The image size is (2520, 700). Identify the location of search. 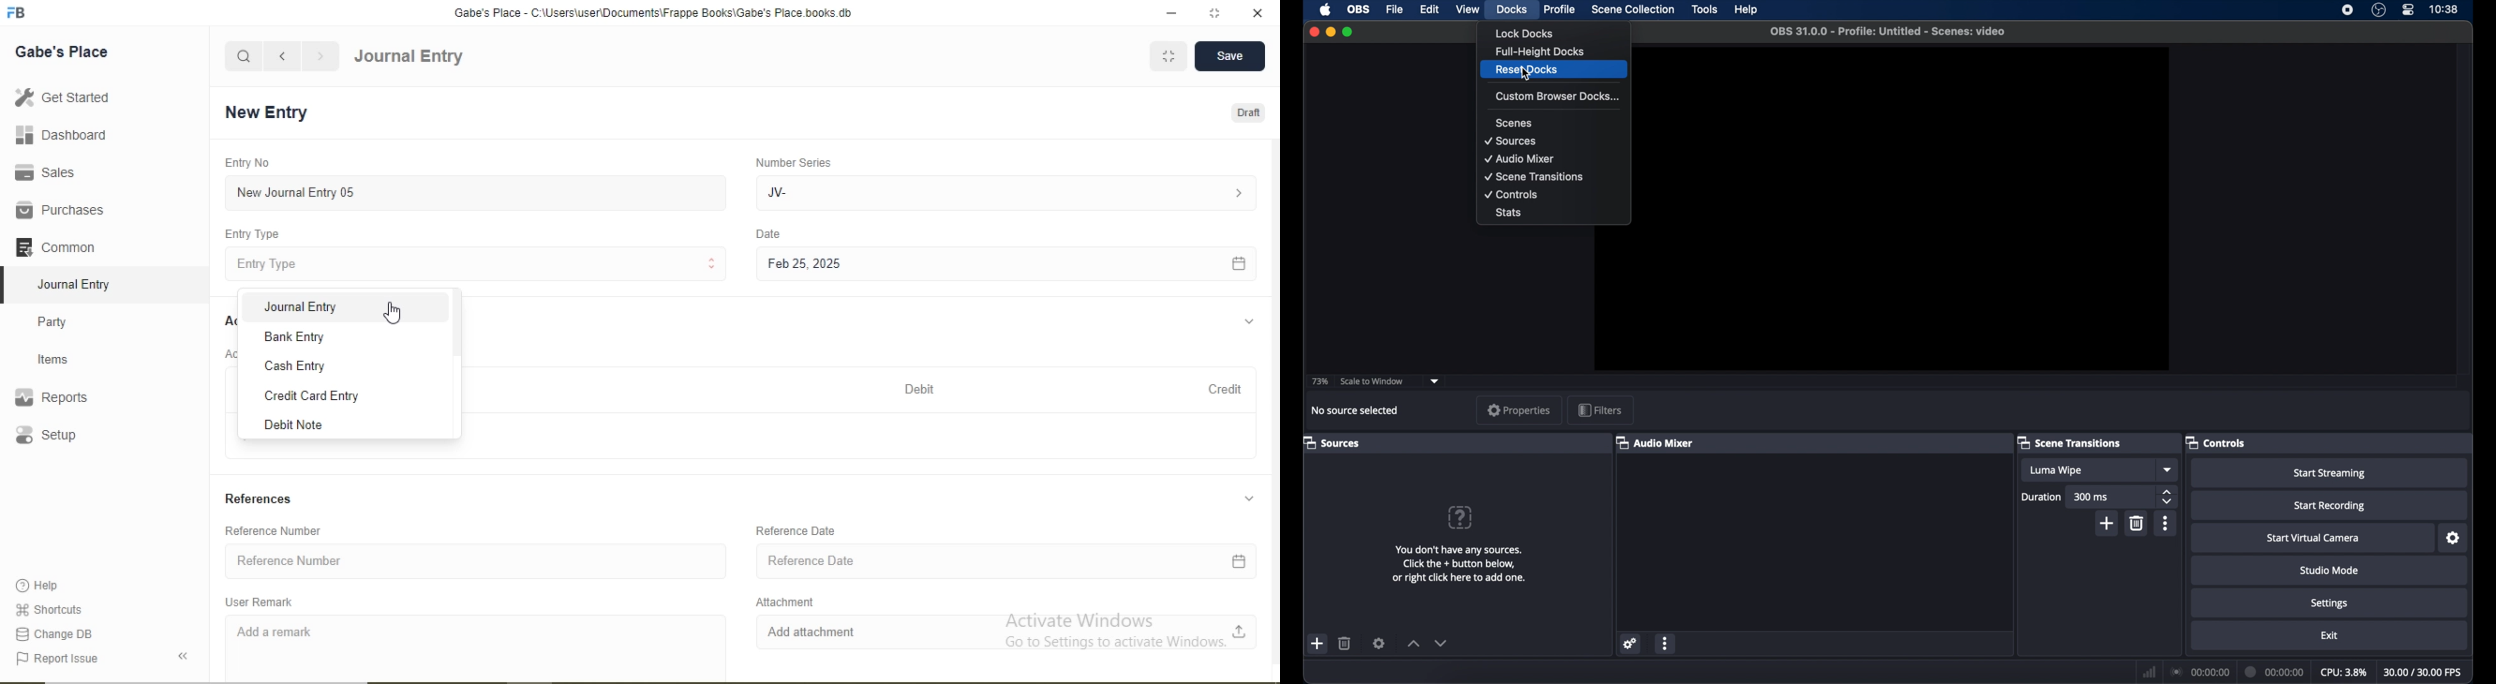
(244, 56).